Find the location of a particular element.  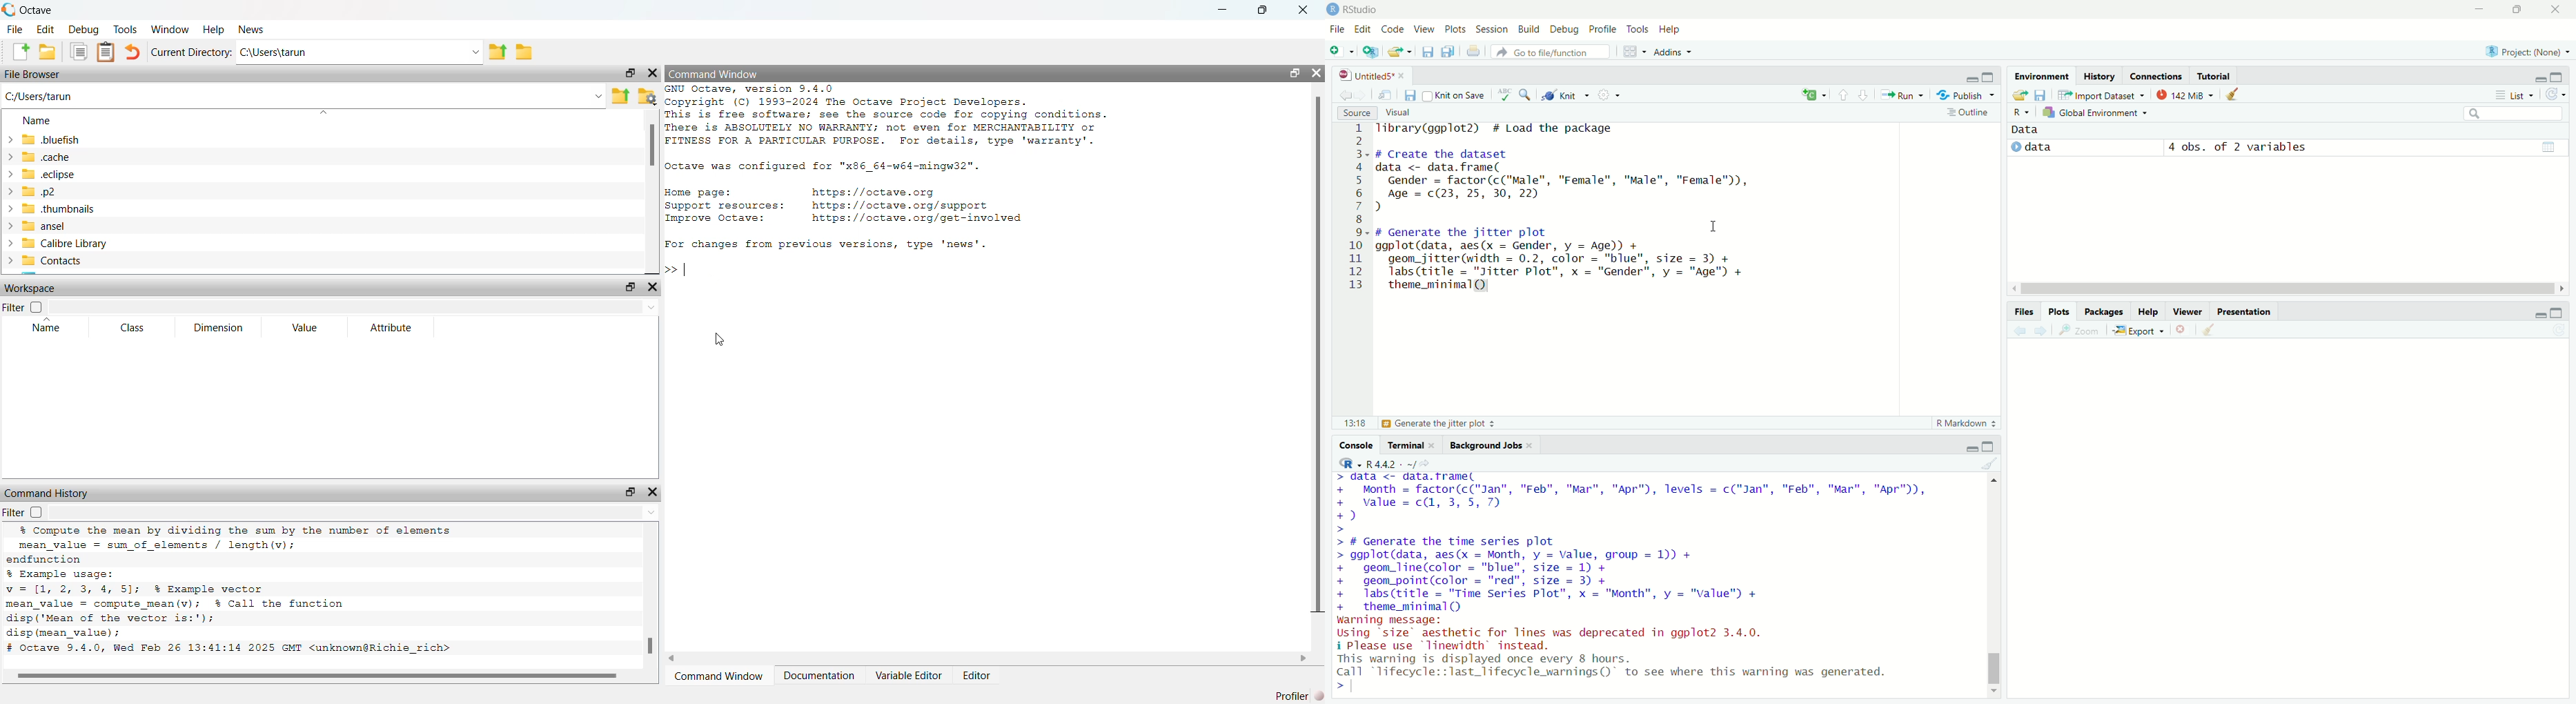

month data is located at coordinates (1633, 496).